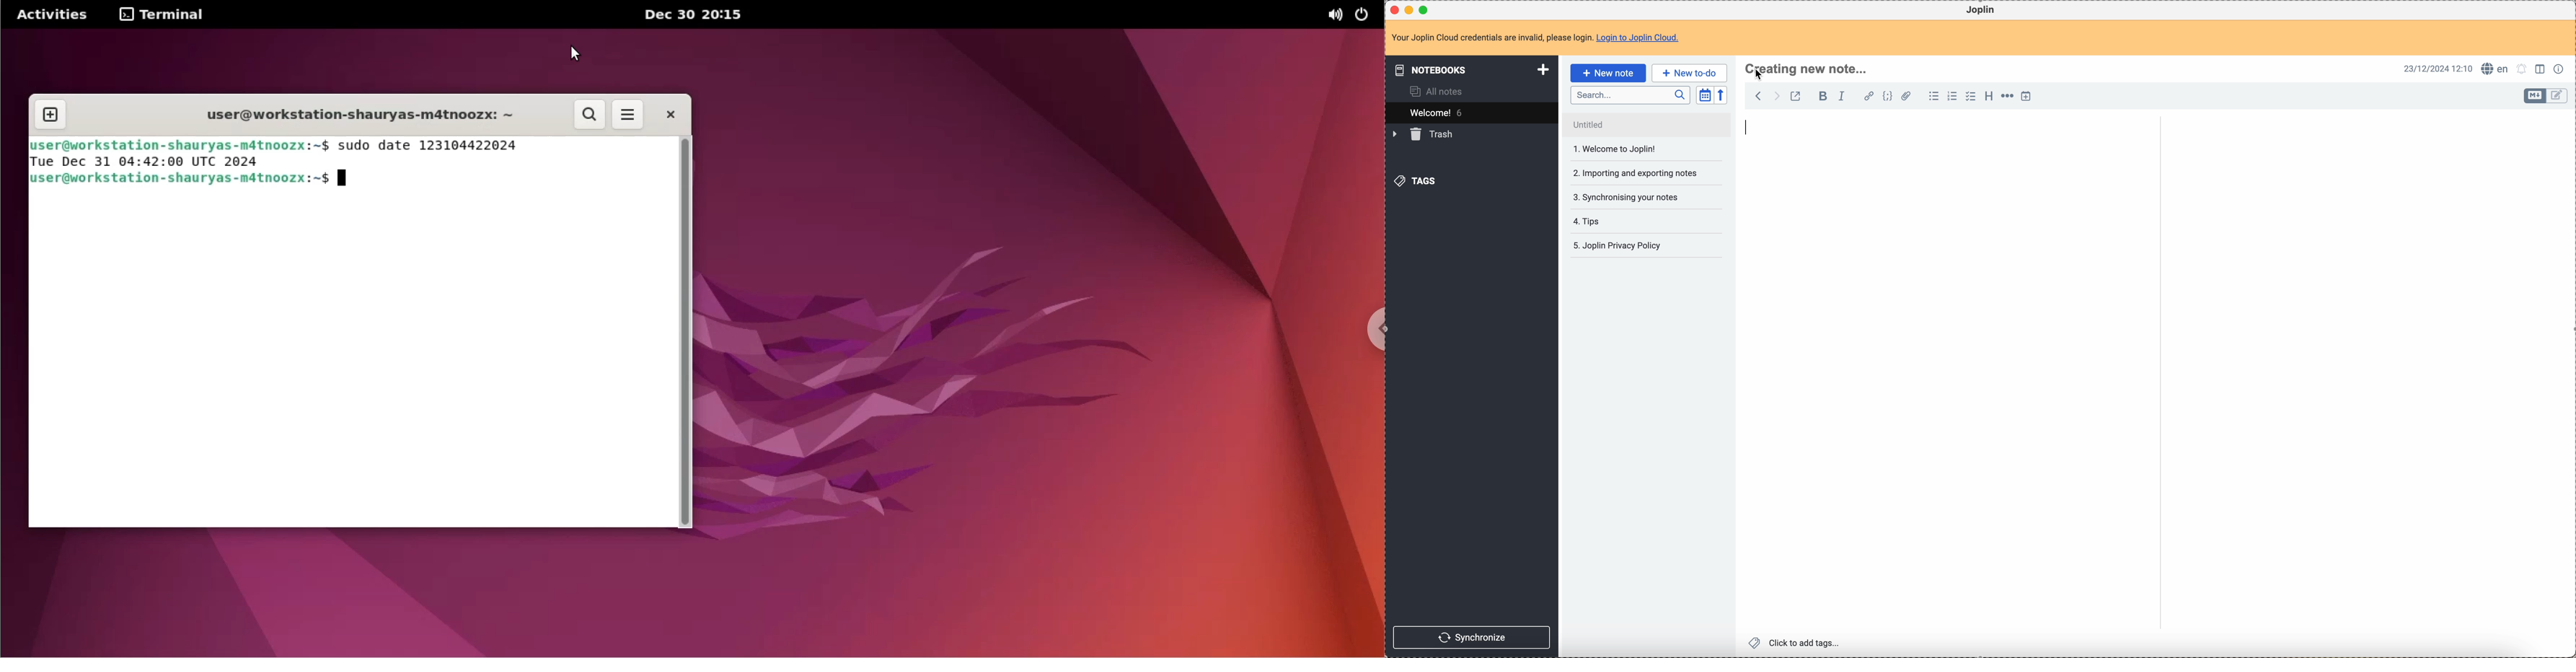 The height and width of the screenshot is (672, 2576). What do you see at coordinates (1721, 95) in the screenshot?
I see `reverse sort order` at bounding box center [1721, 95].